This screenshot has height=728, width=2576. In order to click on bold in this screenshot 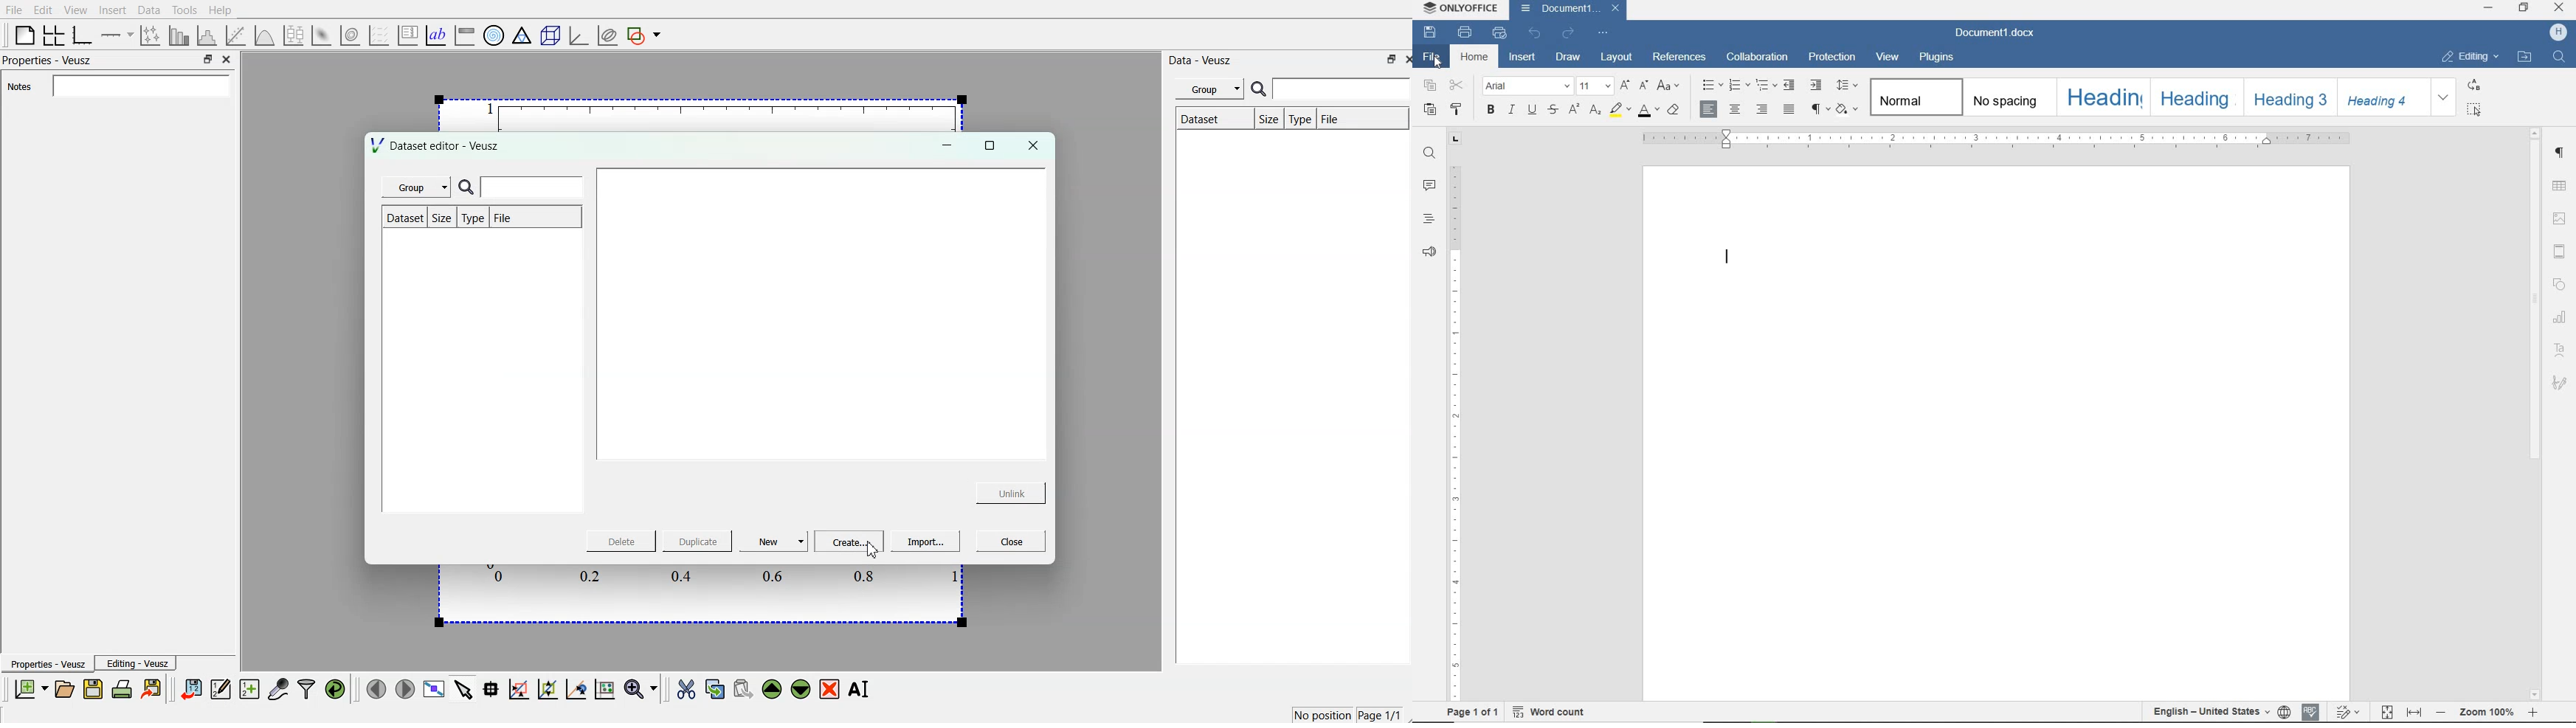, I will do `click(1491, 111)`.